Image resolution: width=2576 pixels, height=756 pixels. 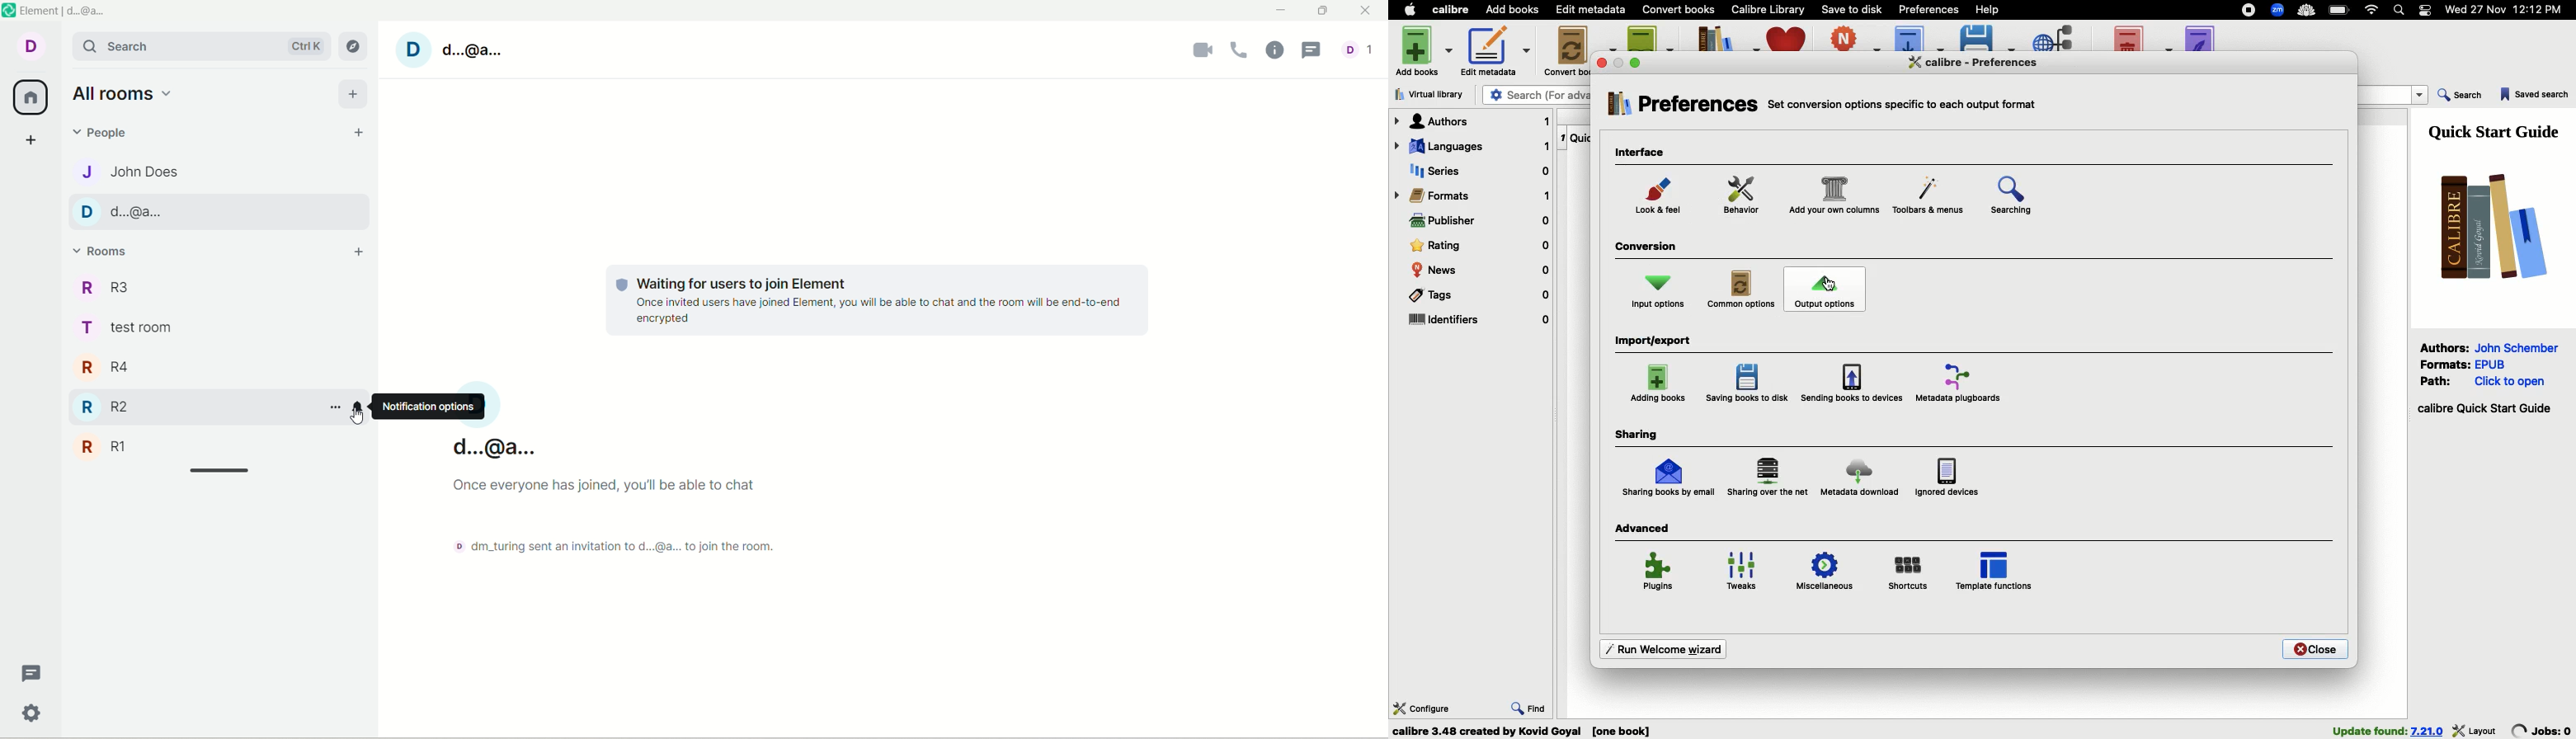 What do you see at coordinates (1562, 135) in the screenshot?
I see `1` at bounding box center [1562, 135].